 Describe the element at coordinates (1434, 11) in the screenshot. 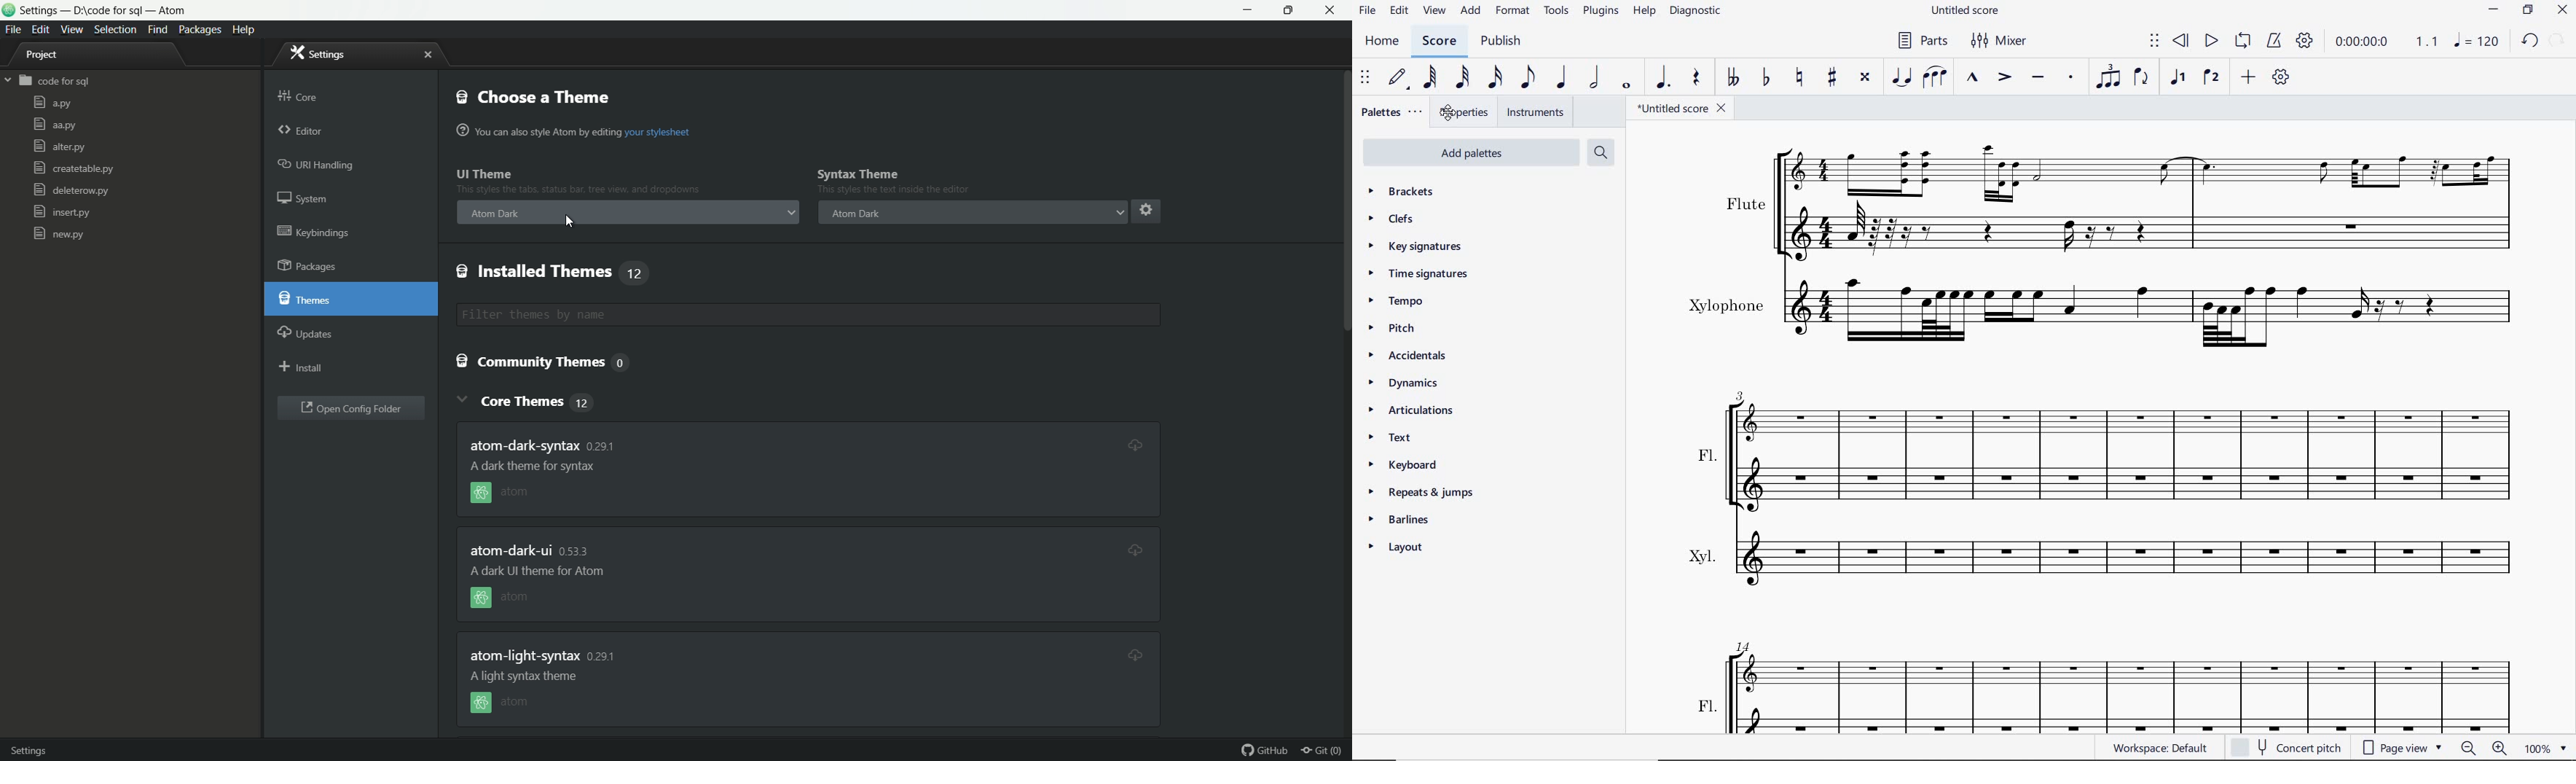

I see `view` at that location.